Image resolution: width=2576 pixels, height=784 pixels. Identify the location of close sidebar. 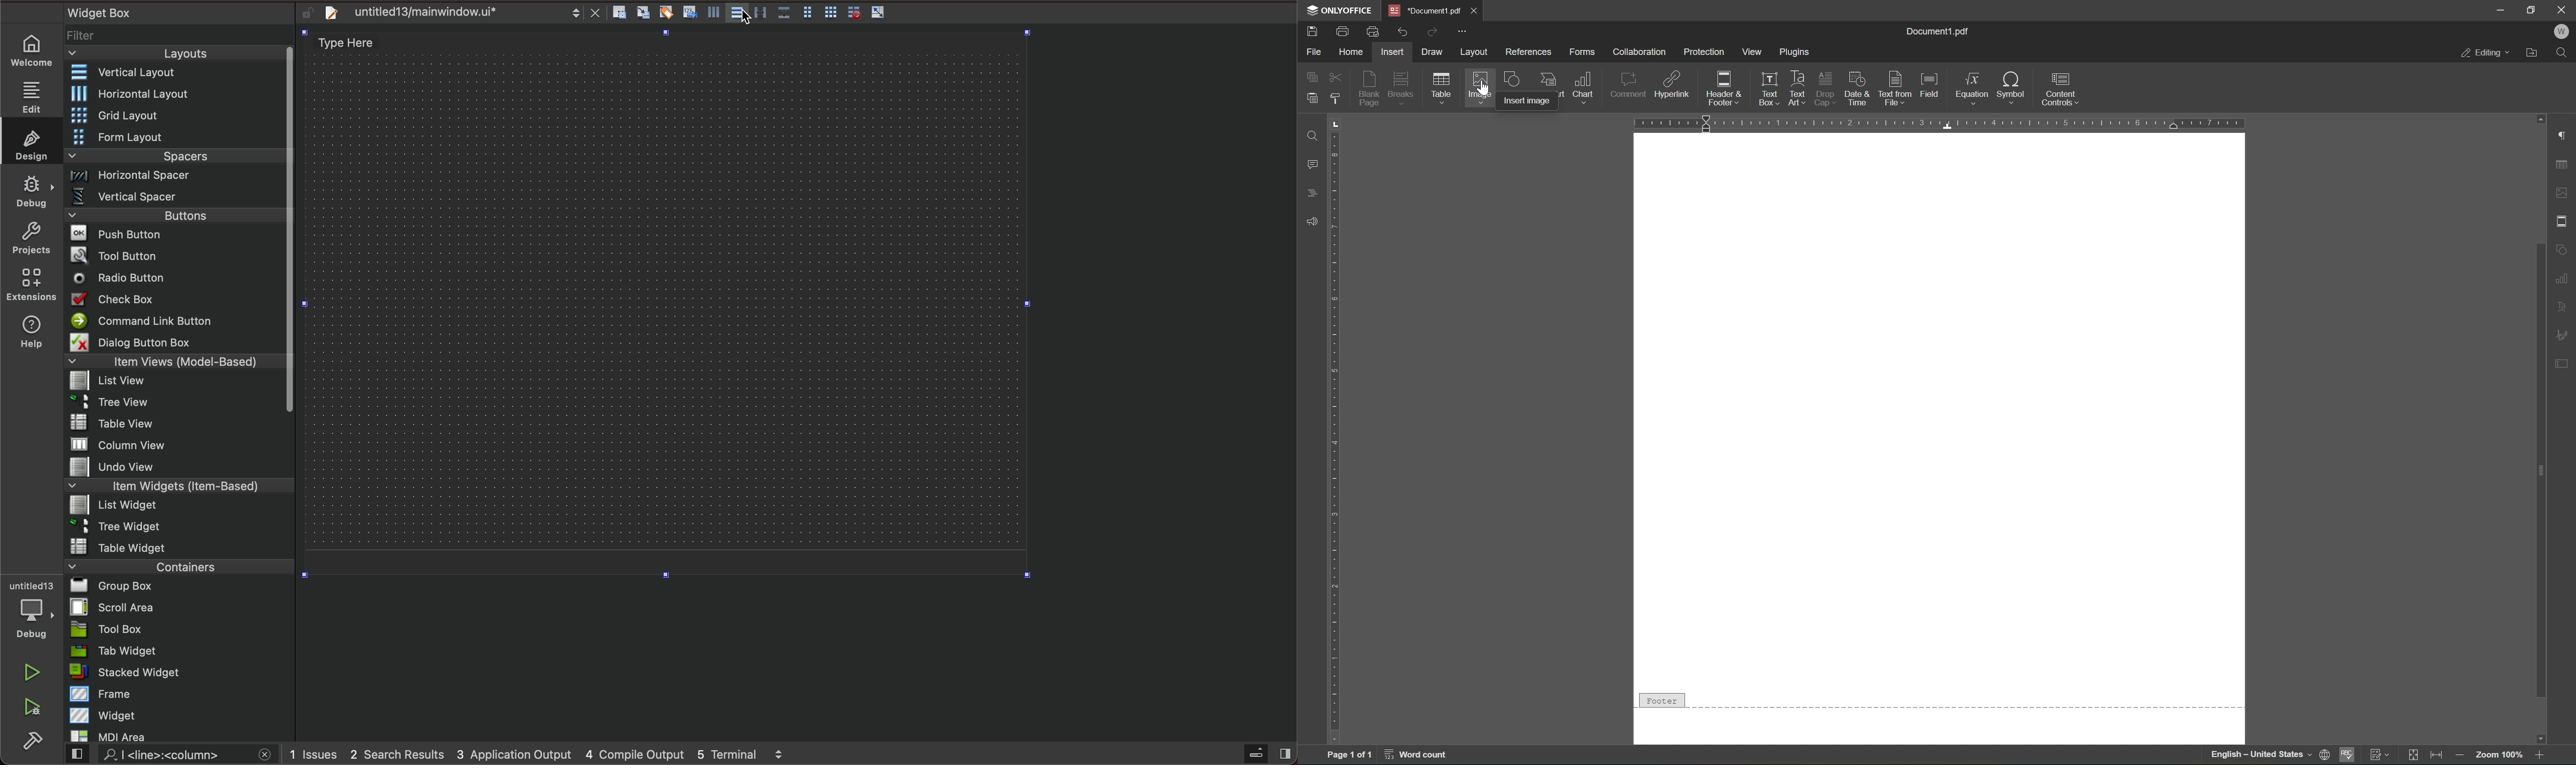
(1266, 754).